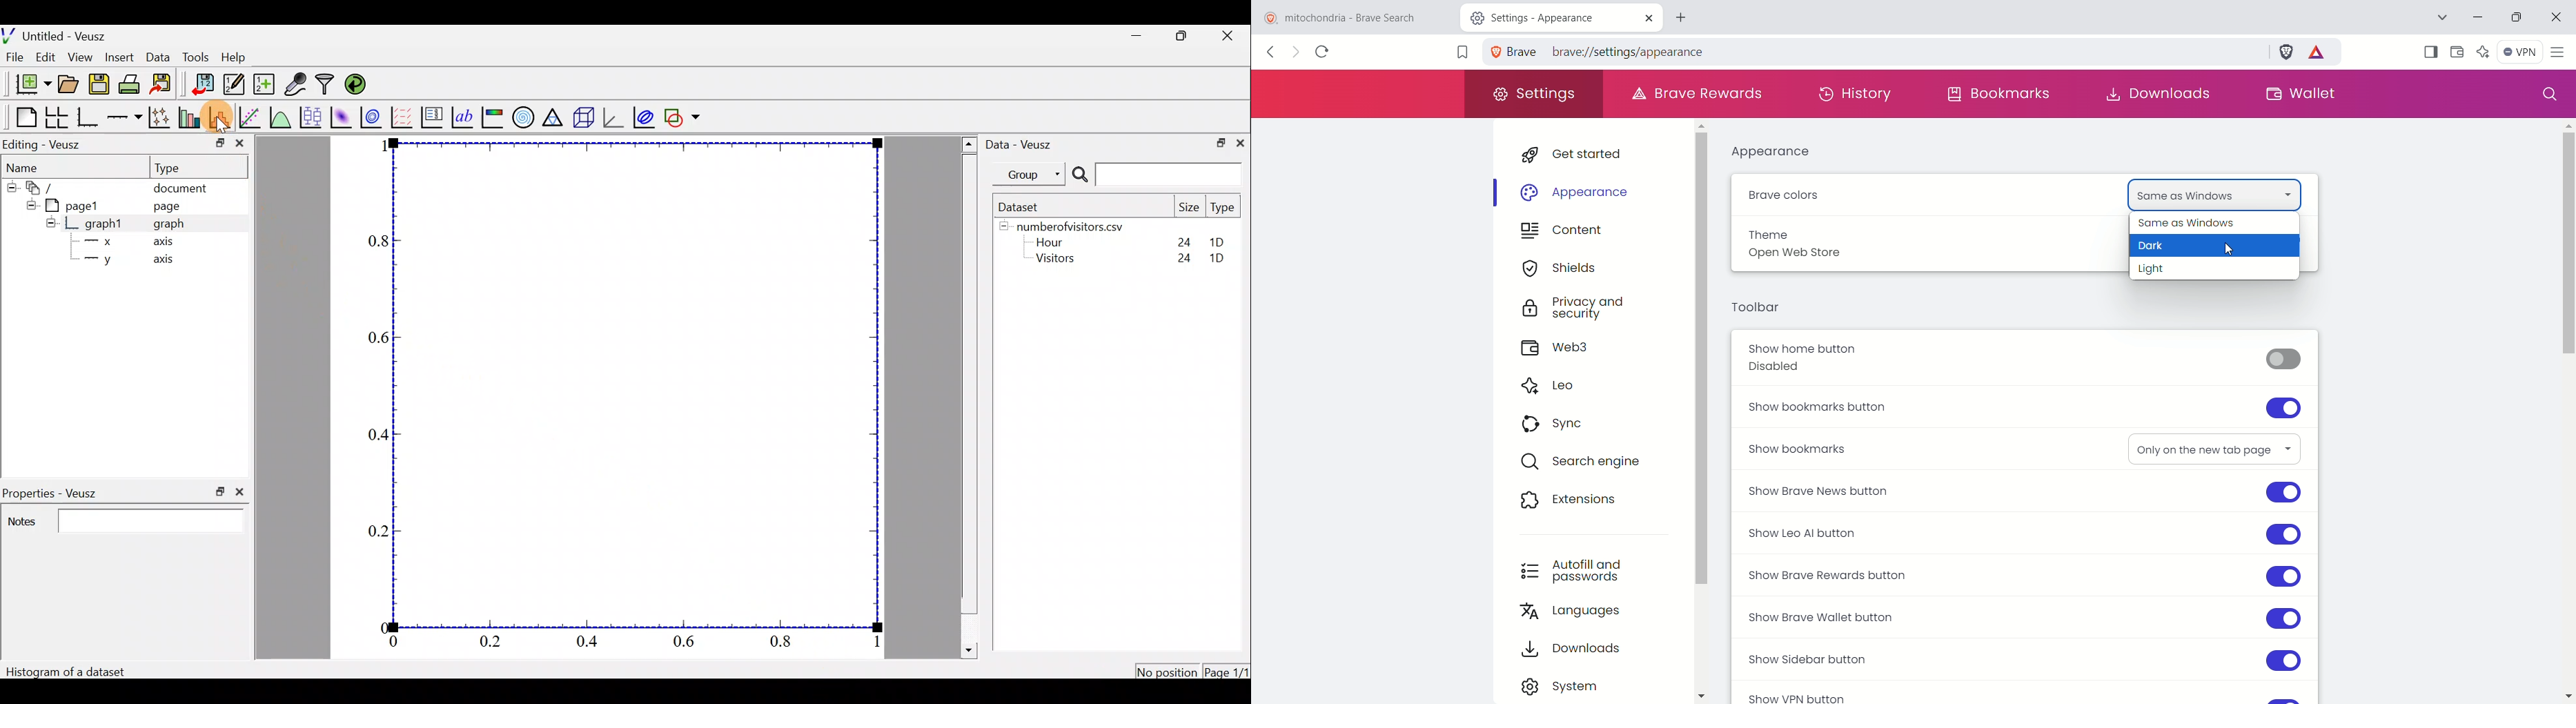 This screenshot has width=2576, height=728. What do you see at coordinates (380, 149) in the screenshot?
I see `1` at bounding box center [380, 149].